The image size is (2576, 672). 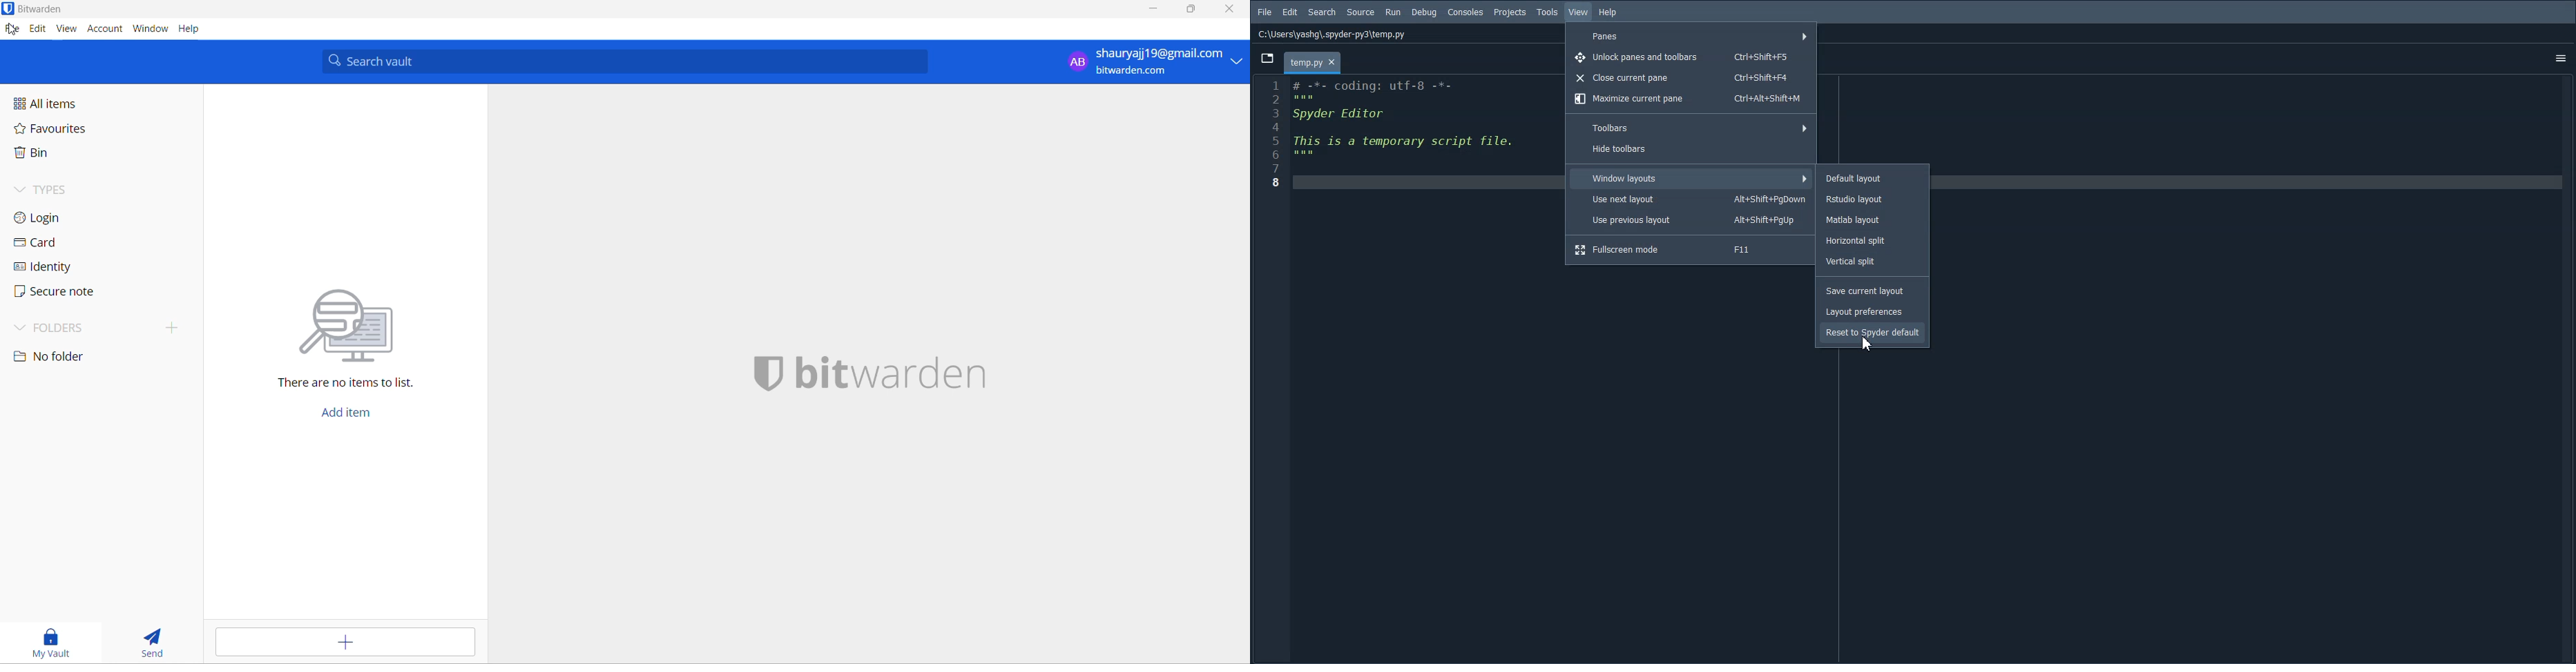 What do you see at coordinates (104, 31) in the screenshot?
I see `account` at bounding box center [104, 31].